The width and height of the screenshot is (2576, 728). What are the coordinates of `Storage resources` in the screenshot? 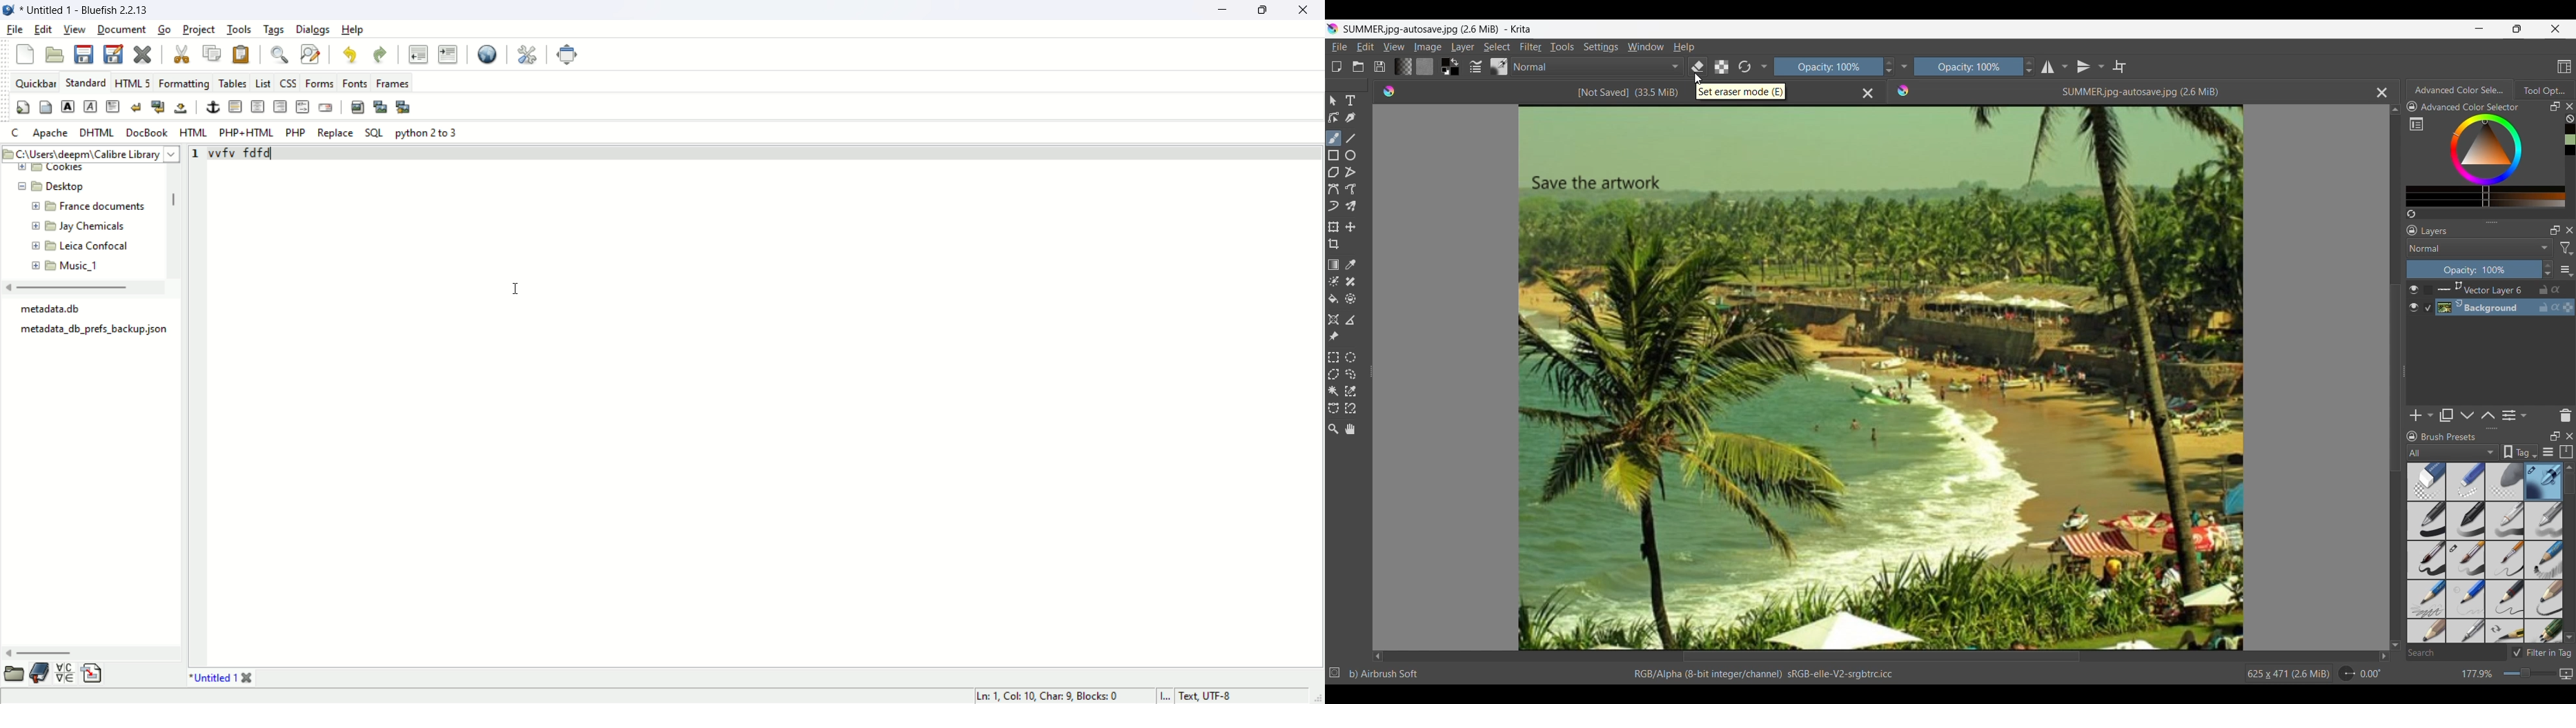 It's located at (2565, 452).